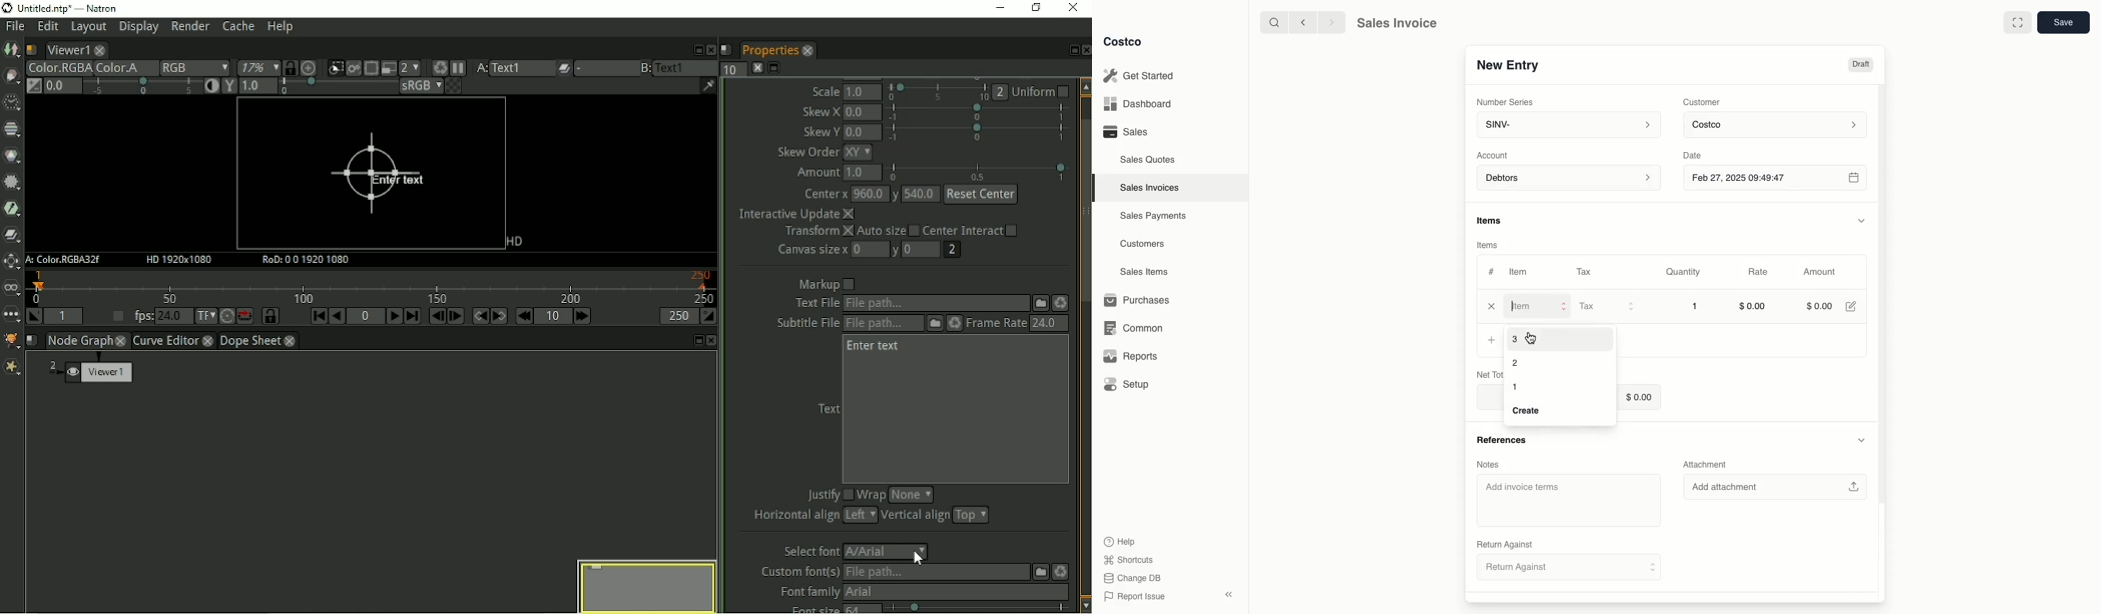 The image size is (2128, 616). Describe the element at coordinates (1128, 386) in the screenshot. I see `Setup` at that location.